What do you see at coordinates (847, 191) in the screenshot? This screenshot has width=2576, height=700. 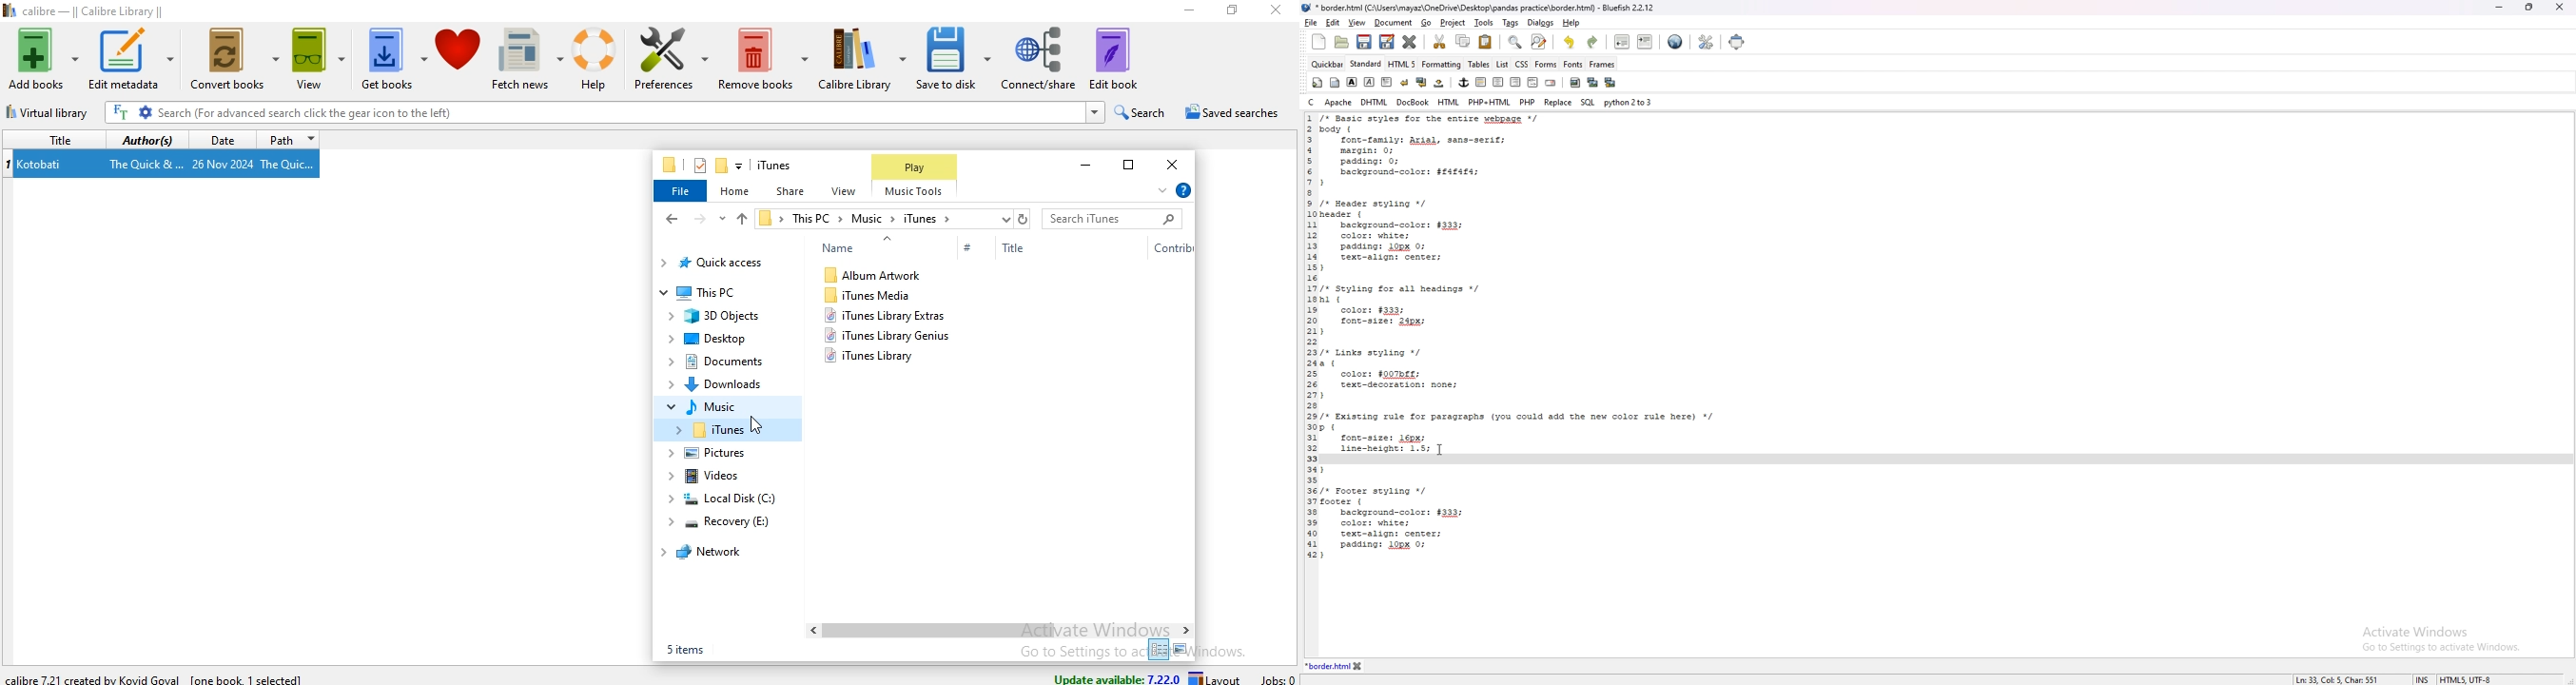 I see `view` at bounding box center [847, 191].